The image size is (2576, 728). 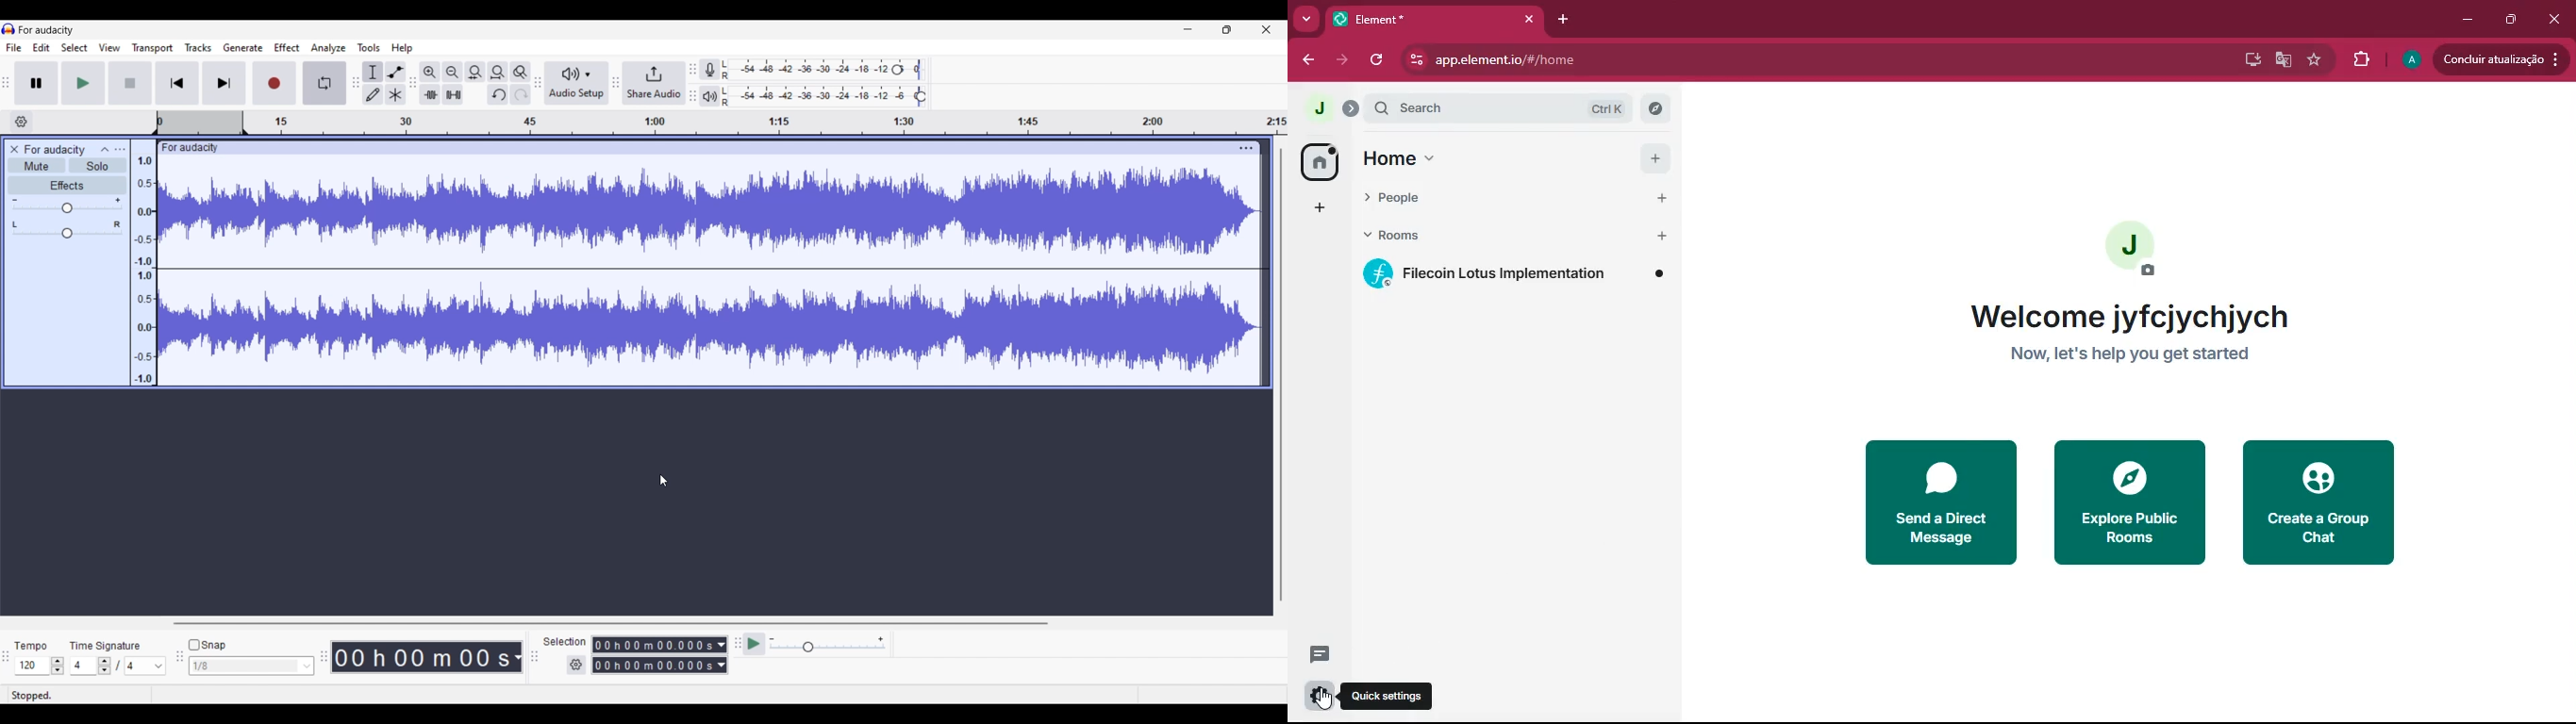 What do you see at coordinates (2328, 507) in the screenshot?
I see `create a group chat` at bounding box center [2328, 507].